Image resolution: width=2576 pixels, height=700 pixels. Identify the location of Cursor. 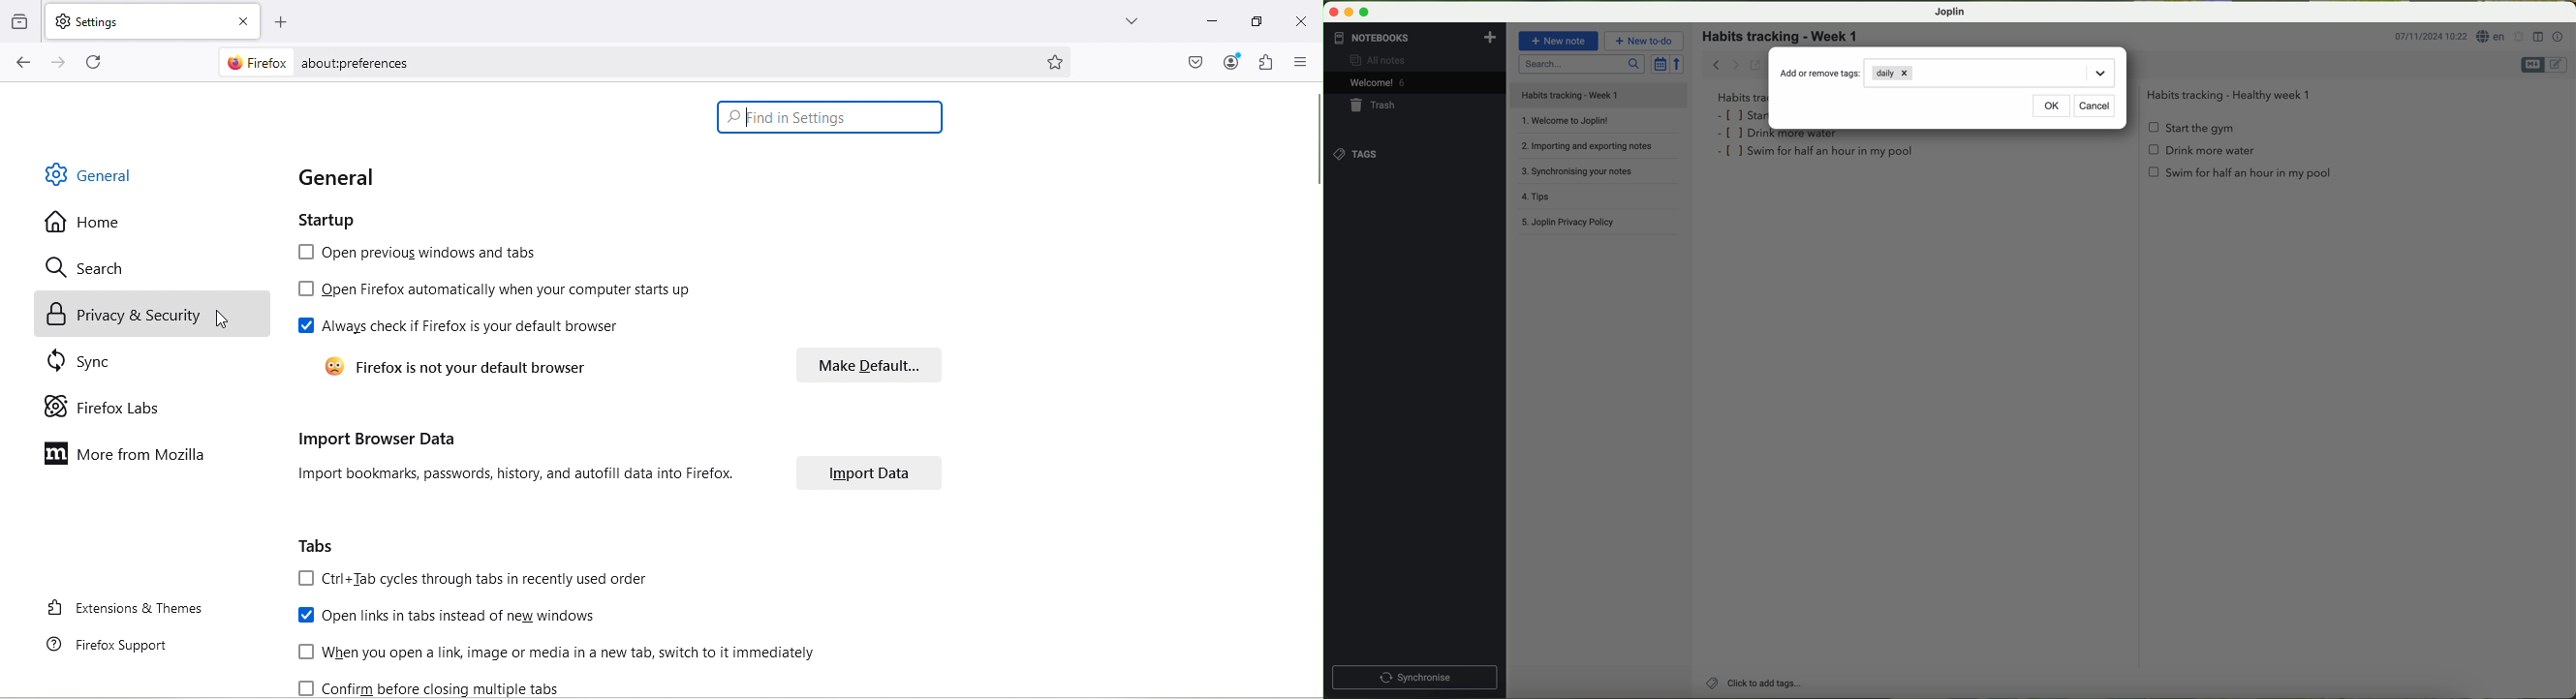
(237, 320).